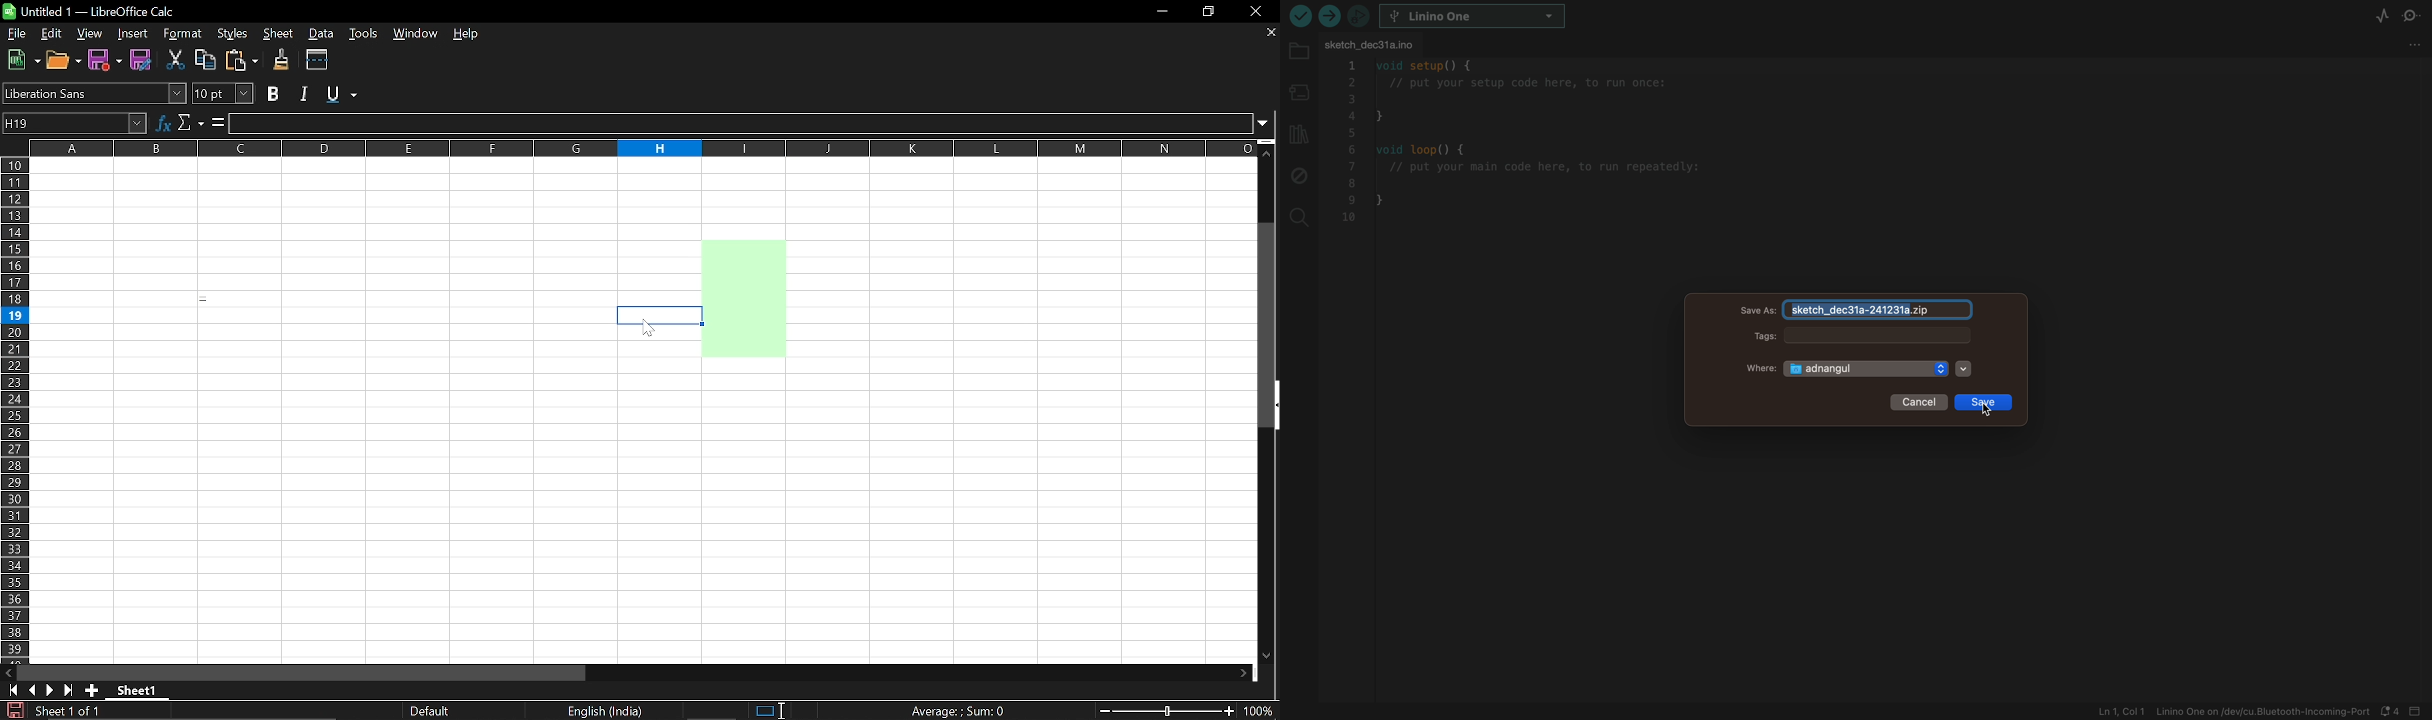  I want to click on code, so click(1534, 158).